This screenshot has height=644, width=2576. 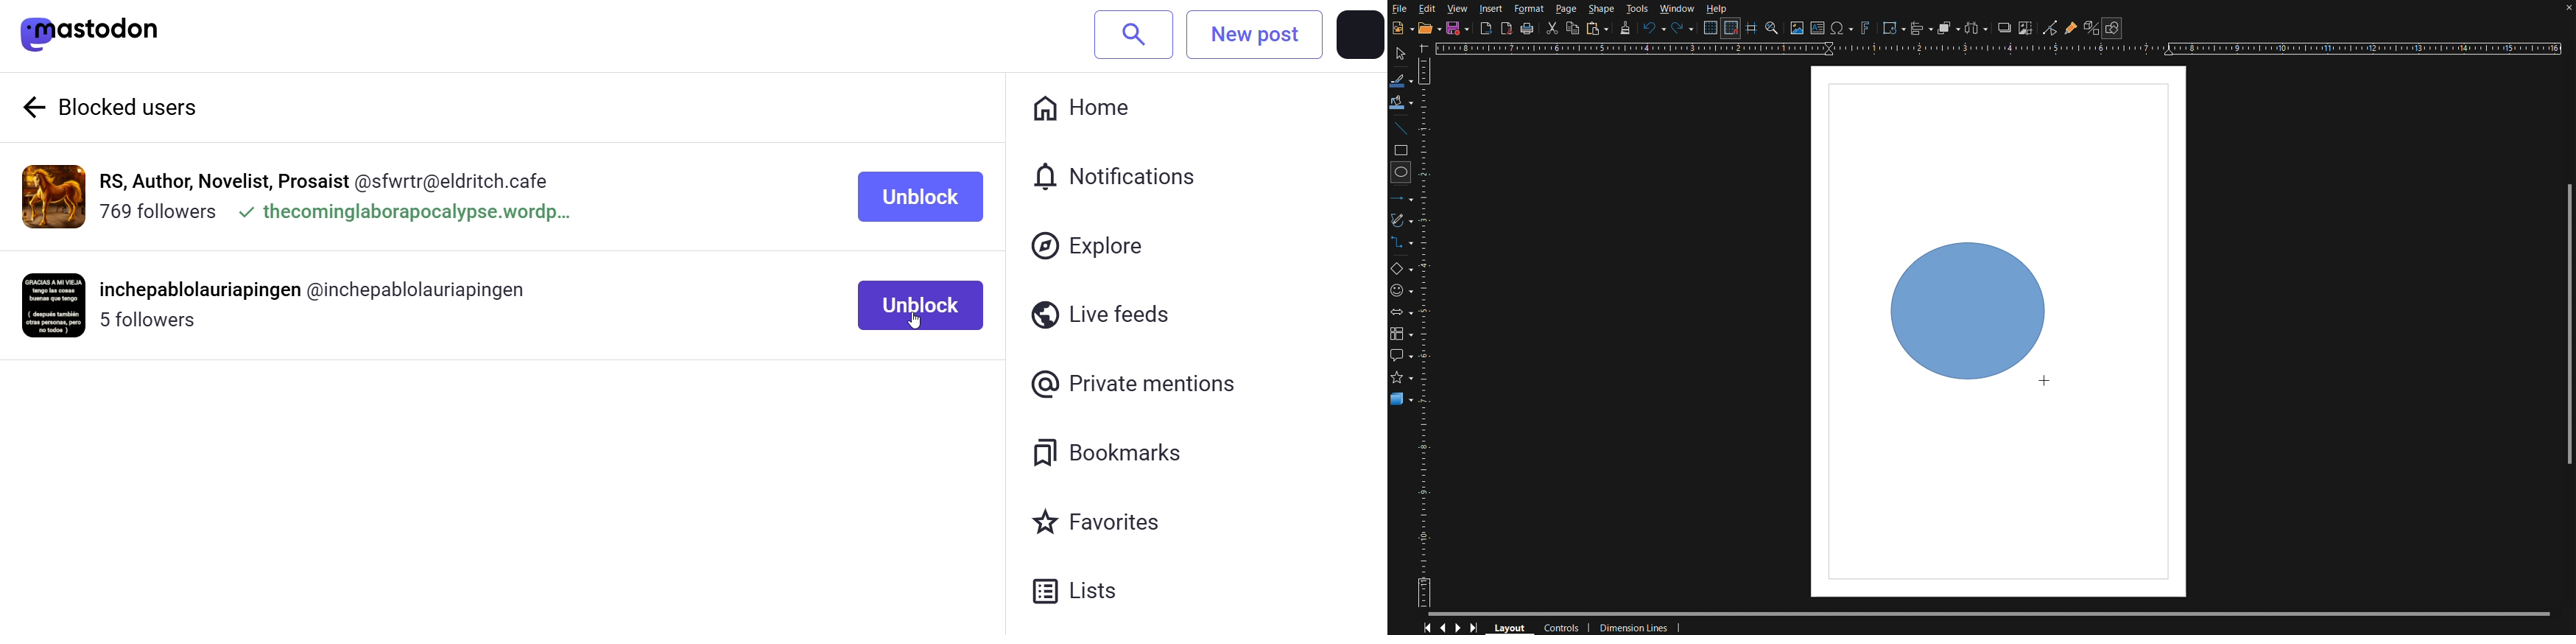 I want to click on Arrange, so click(x=1947, y=28).